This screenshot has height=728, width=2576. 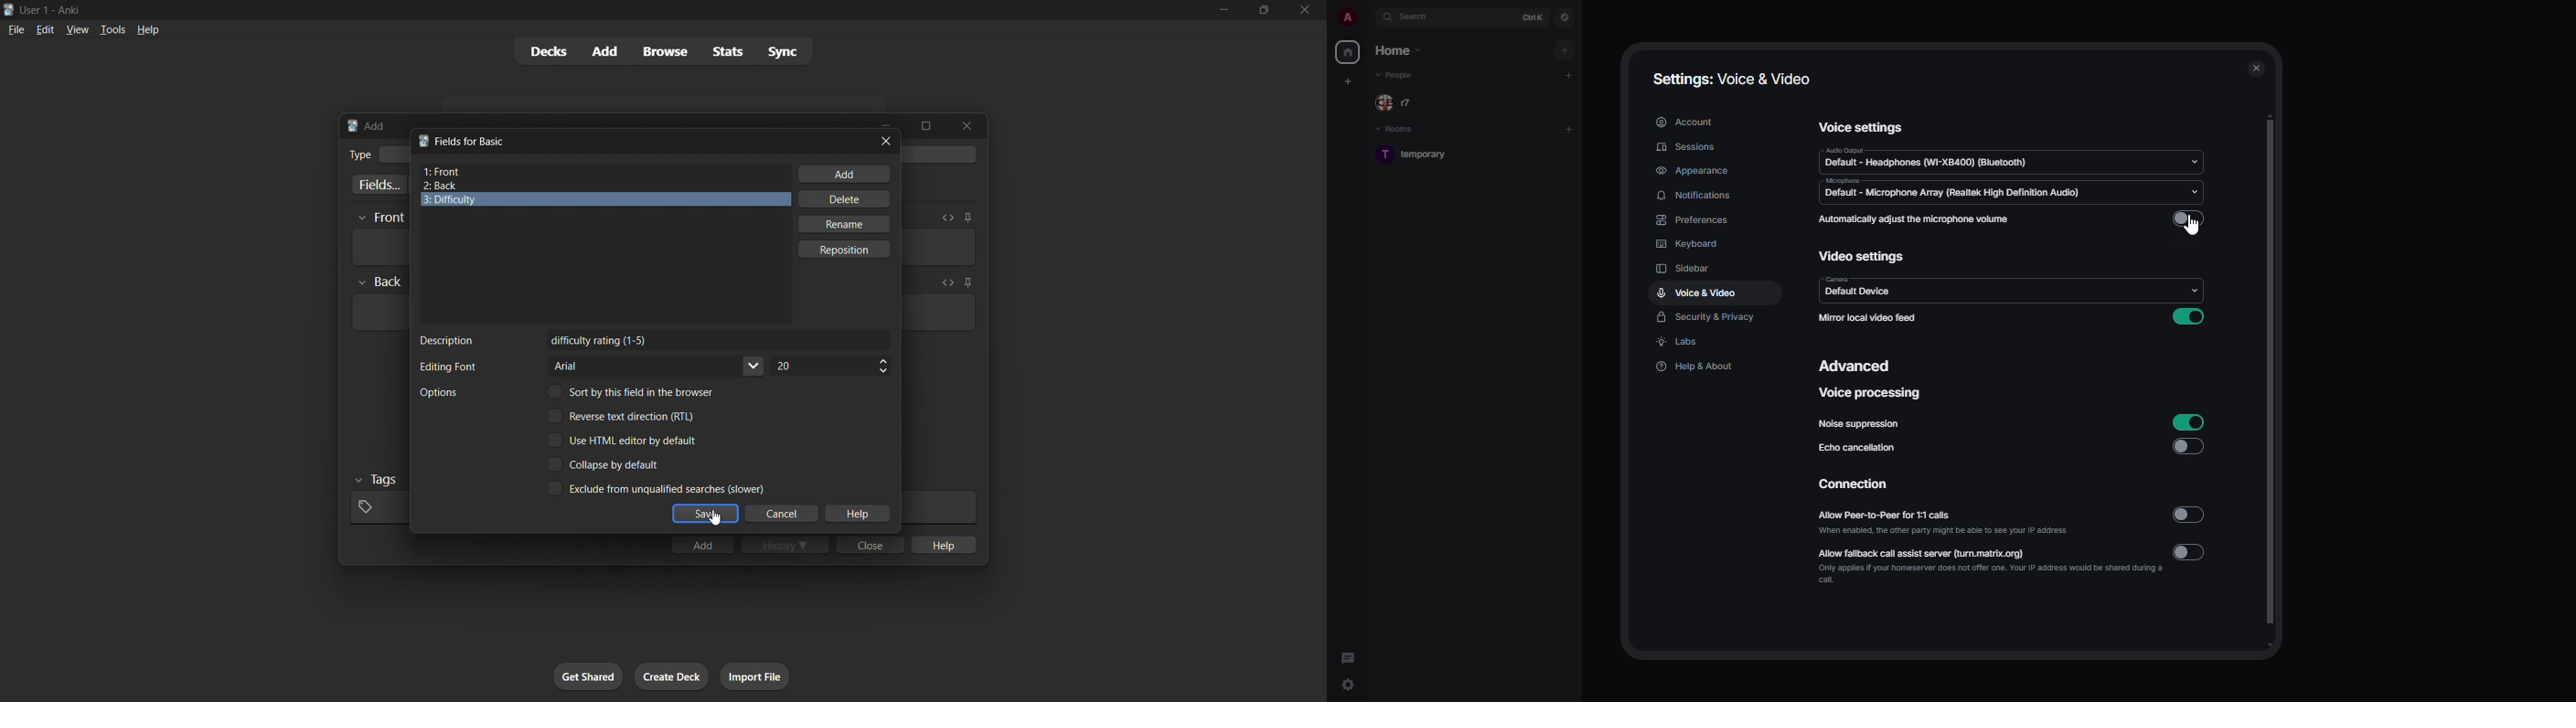 I want to click on cursor, so click(x=715, y=518).